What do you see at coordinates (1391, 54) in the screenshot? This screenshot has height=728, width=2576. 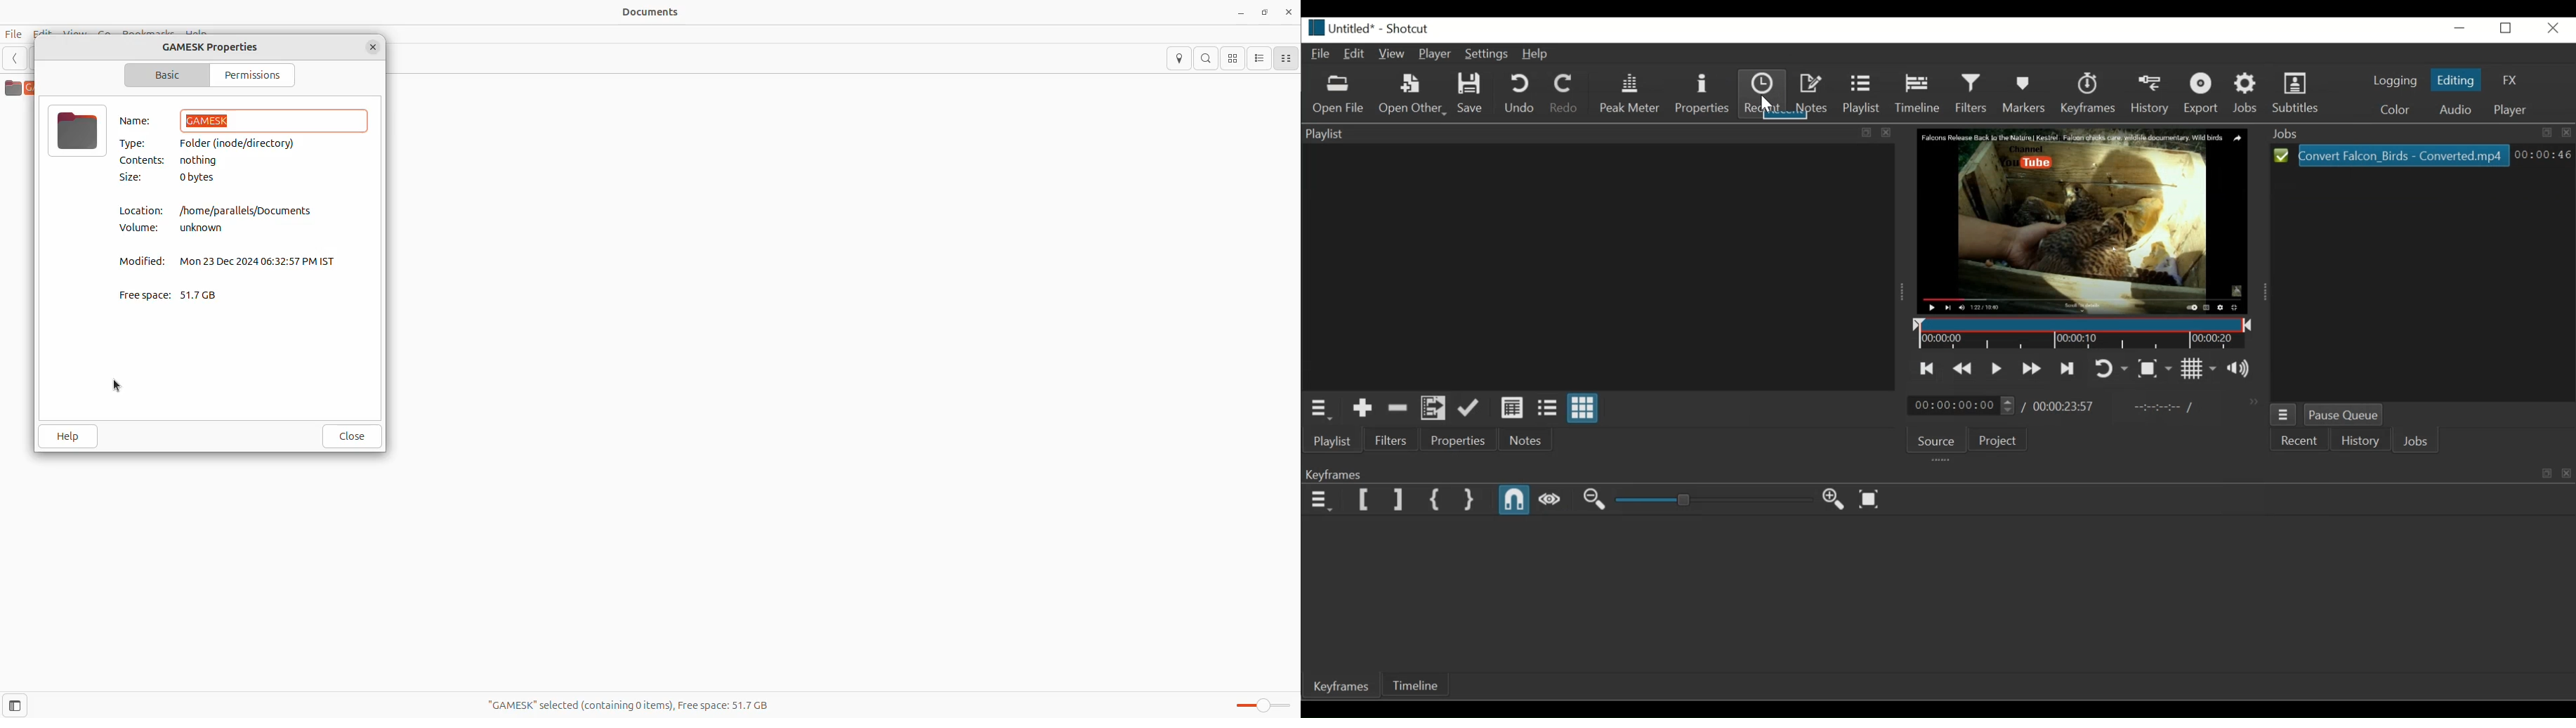 I see `View` at bounding box center [1391, 54].